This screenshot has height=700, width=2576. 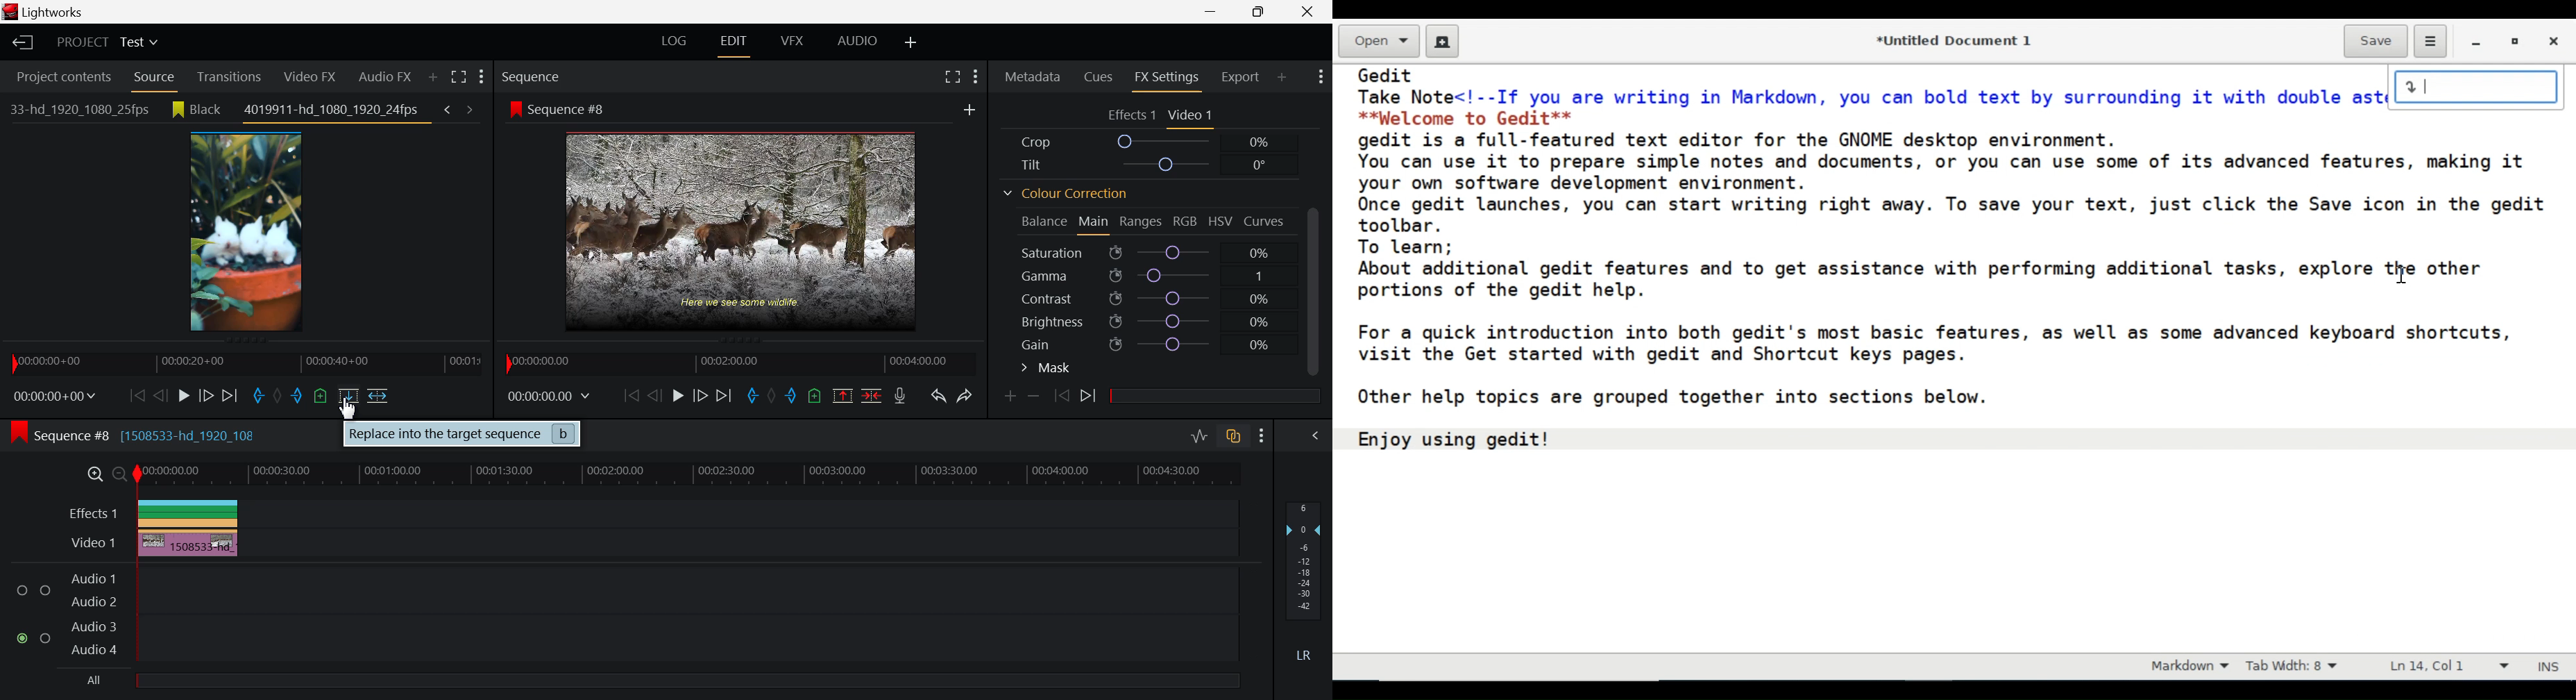 I want to click on To End, so click(x=230, y=396).